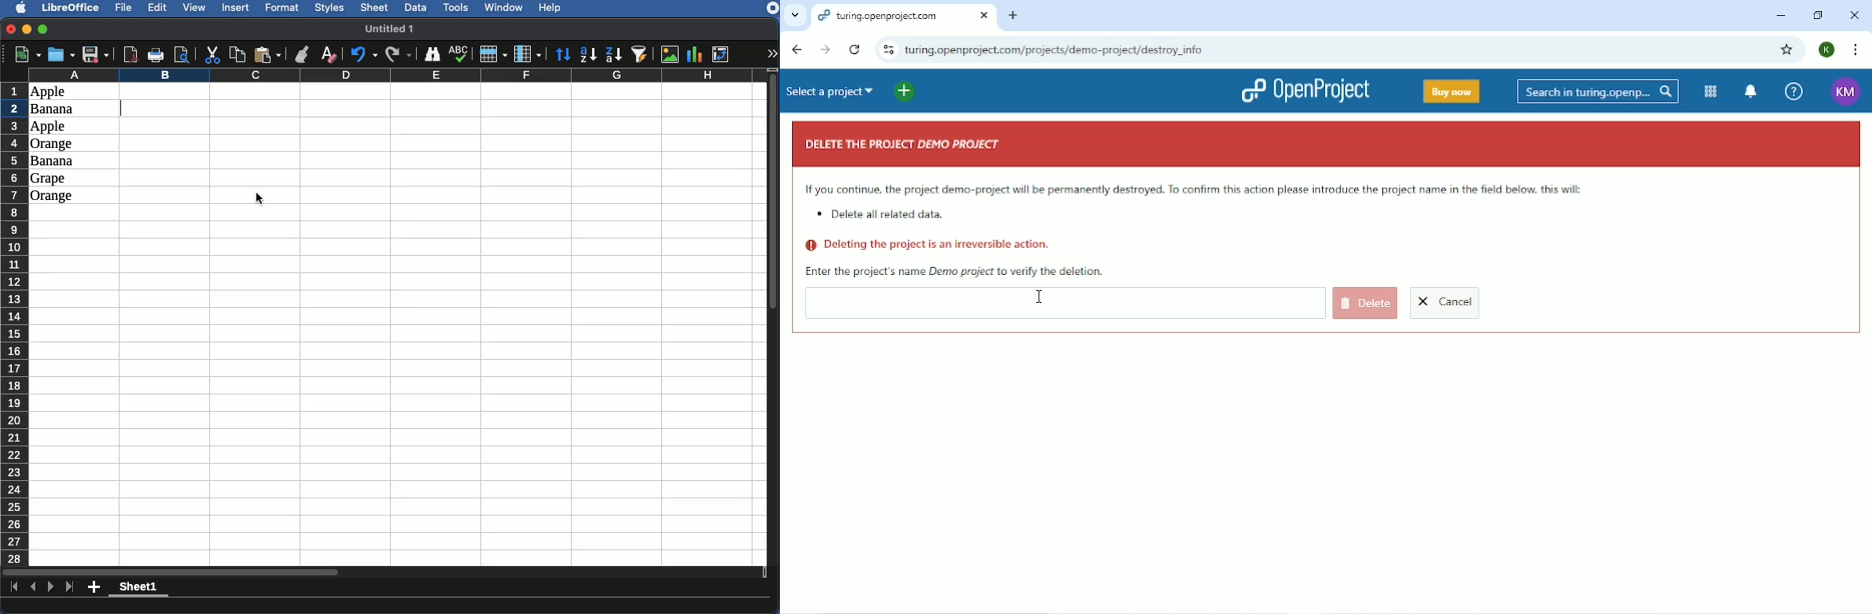 The width and height of the screenshot is (1876, 616). What do you see at coordinates (364, 55) in the screenshot?
I see `Undo` at bounding box center [364, 55].